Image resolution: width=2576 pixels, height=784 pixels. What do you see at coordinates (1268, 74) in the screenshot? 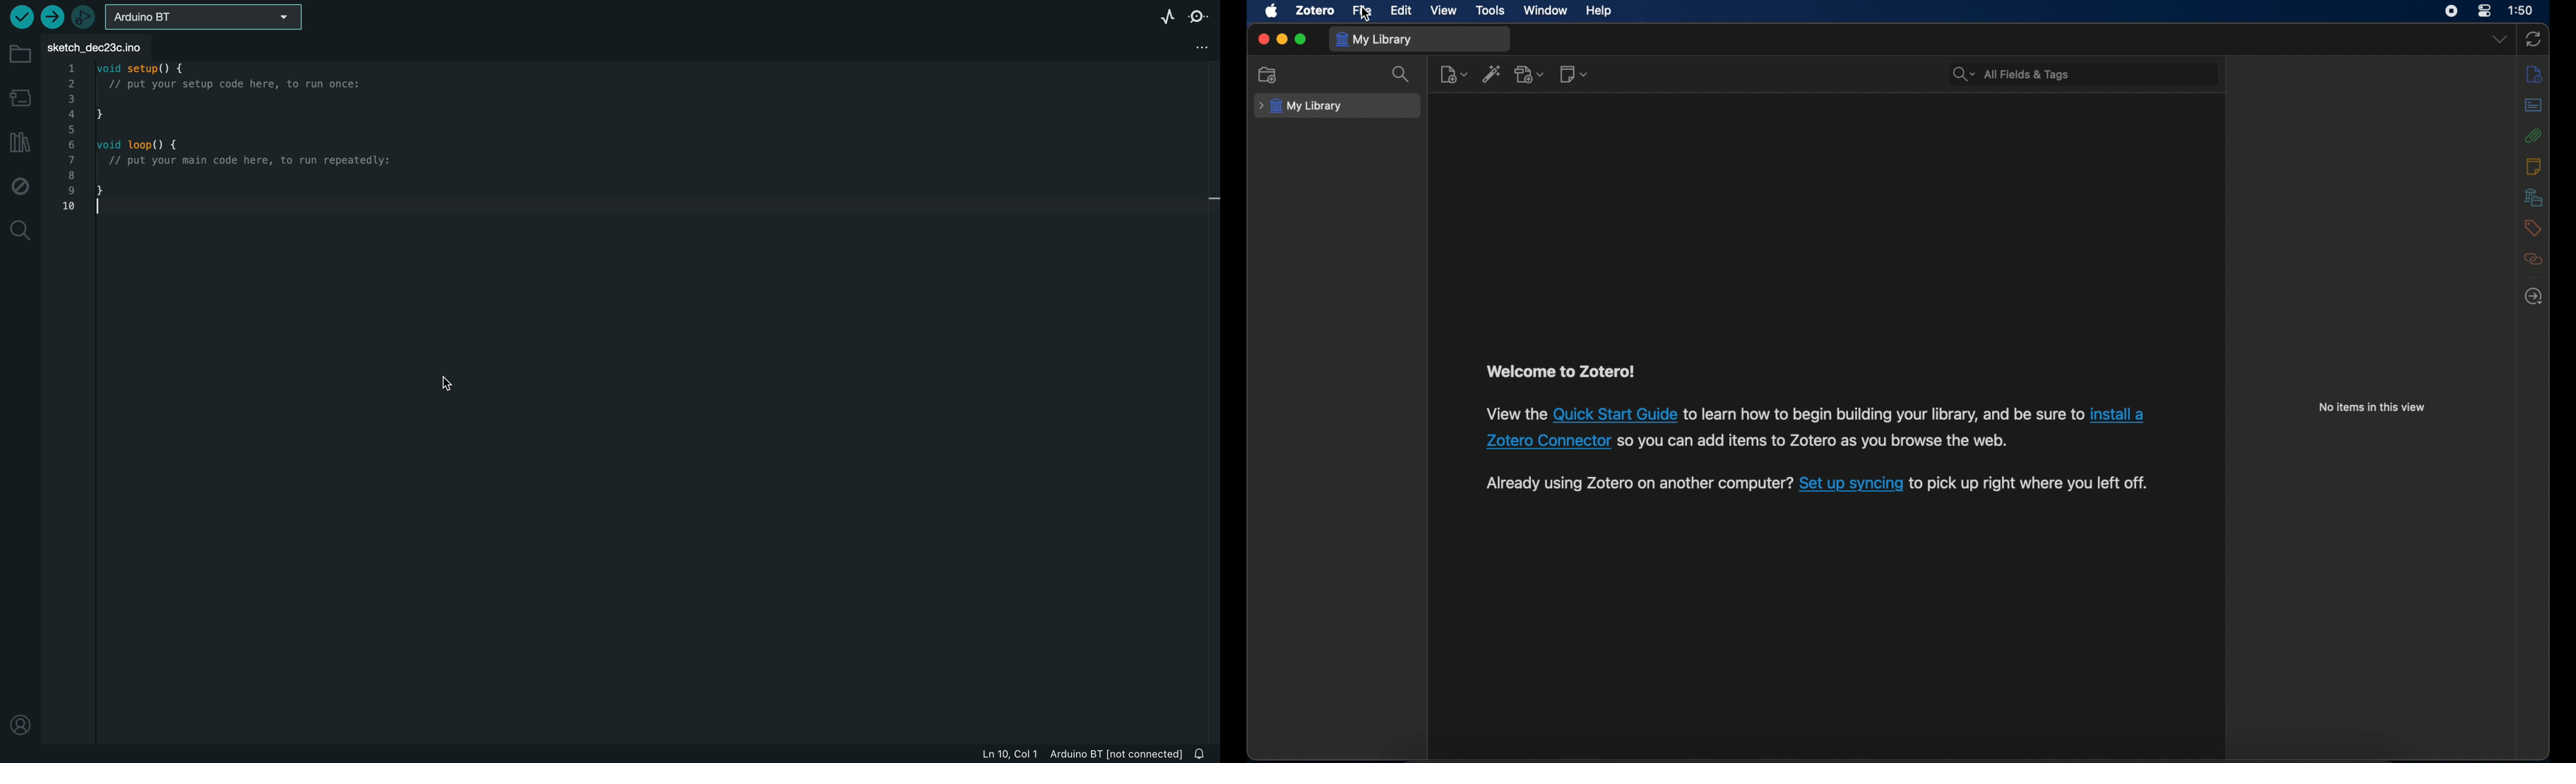
I see `new collection` at bounding box center [1268, 74].